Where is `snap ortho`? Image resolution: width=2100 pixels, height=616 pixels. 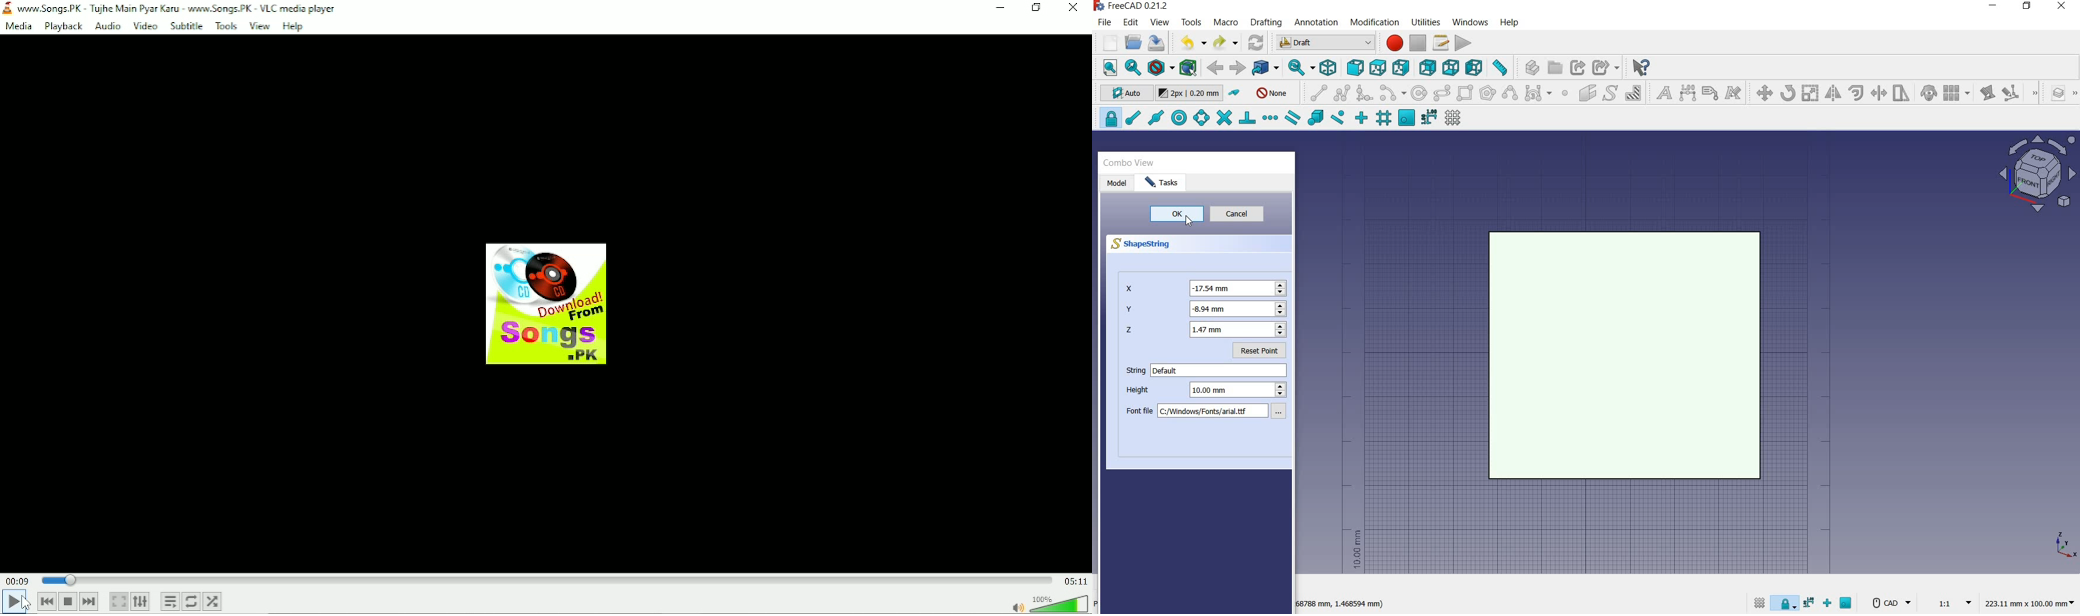
snap ortho is located at coordinates (1830, 604).